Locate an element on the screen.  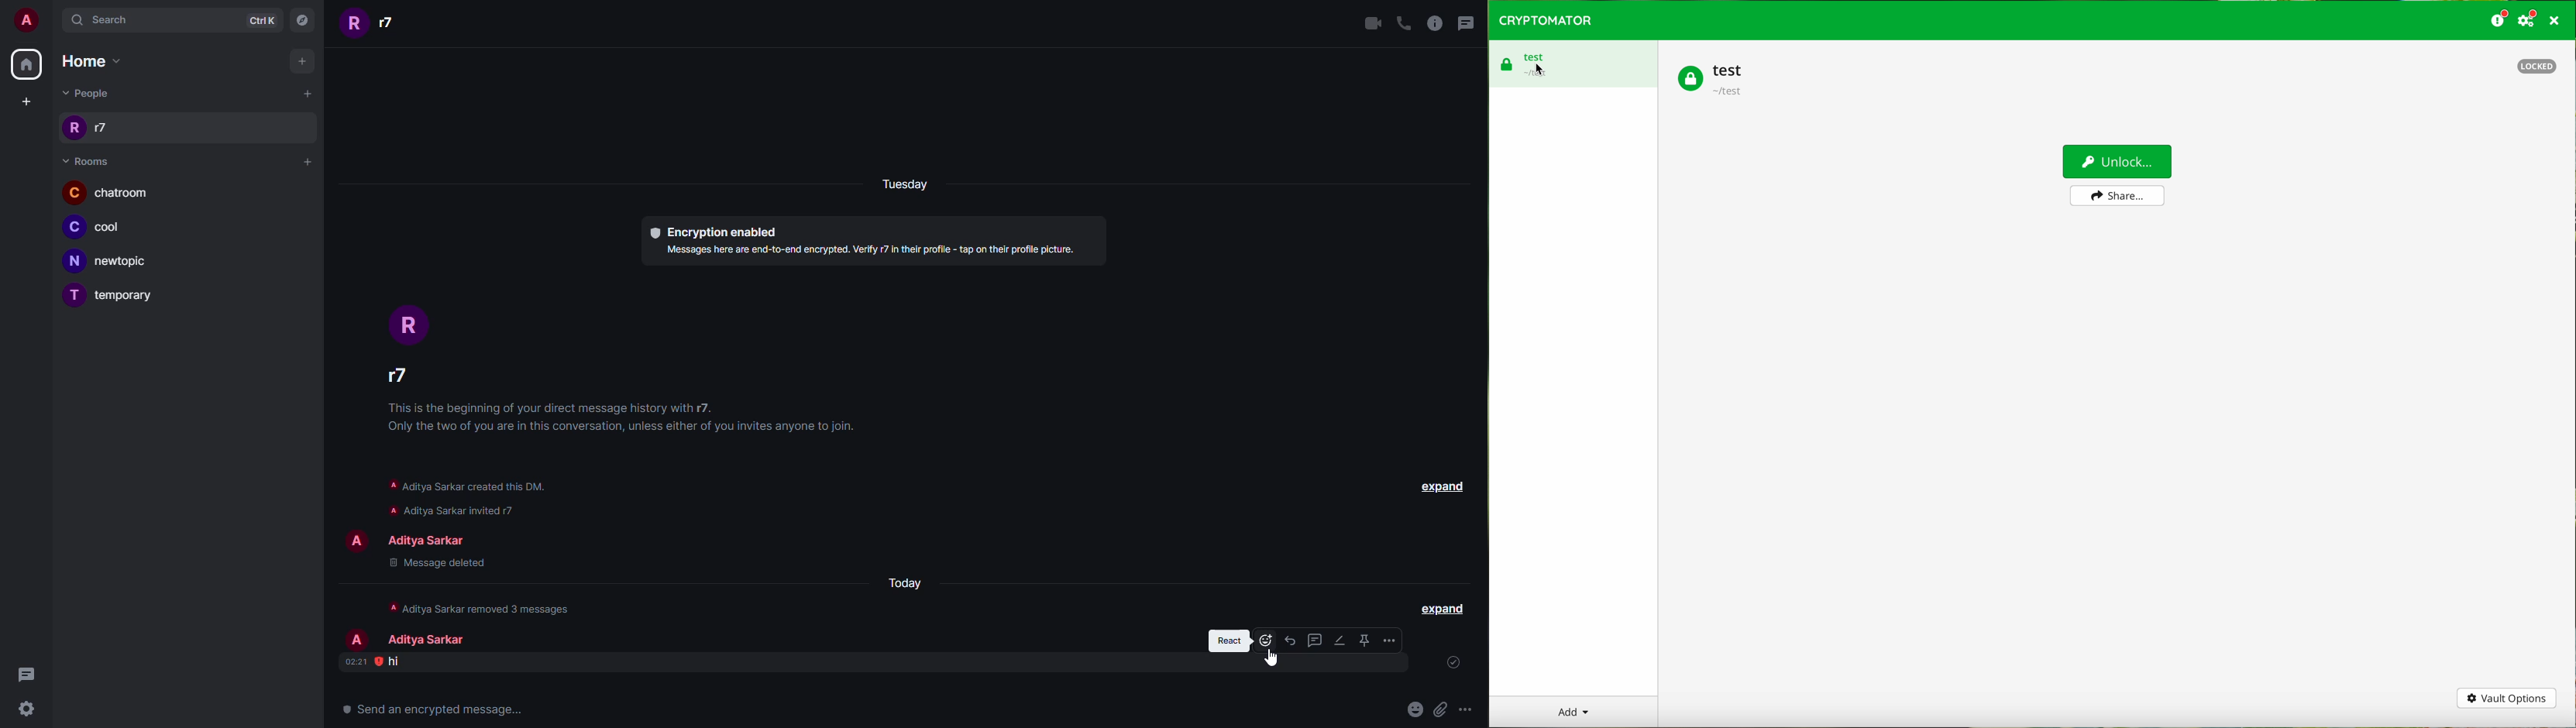
more is located at coordinates (1465, 709).